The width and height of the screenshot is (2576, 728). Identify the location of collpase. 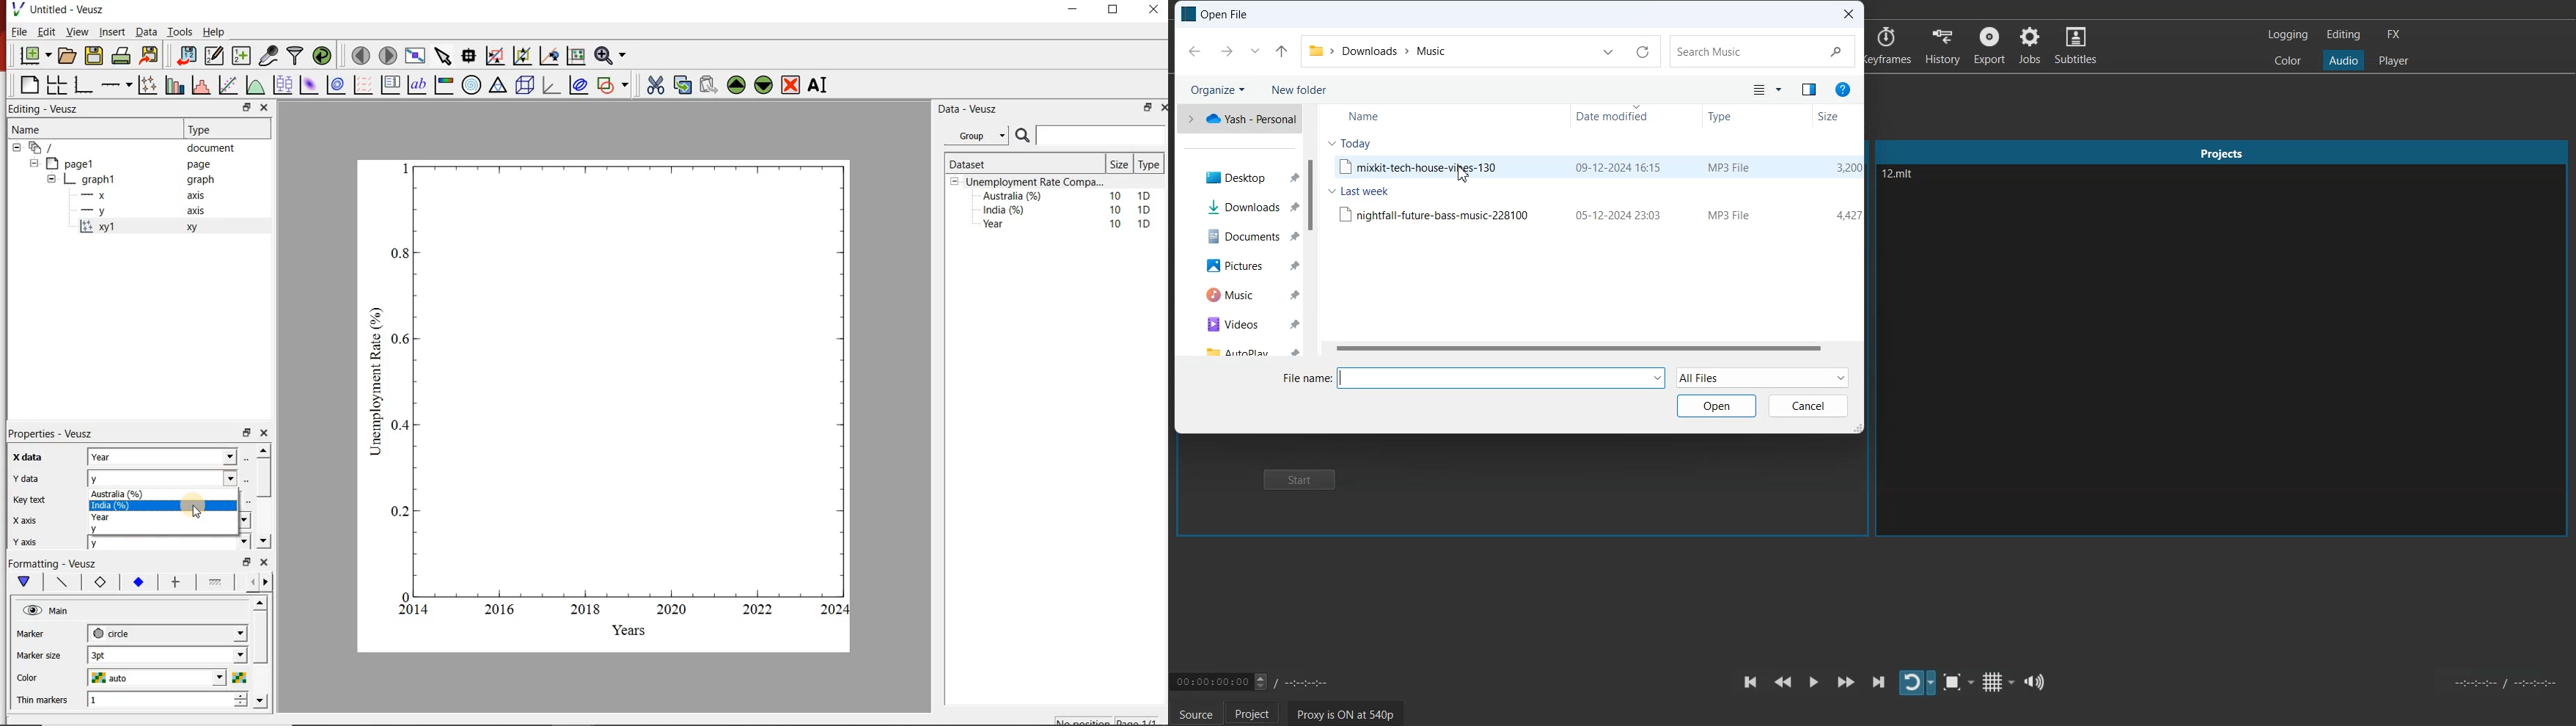
(955, 182).